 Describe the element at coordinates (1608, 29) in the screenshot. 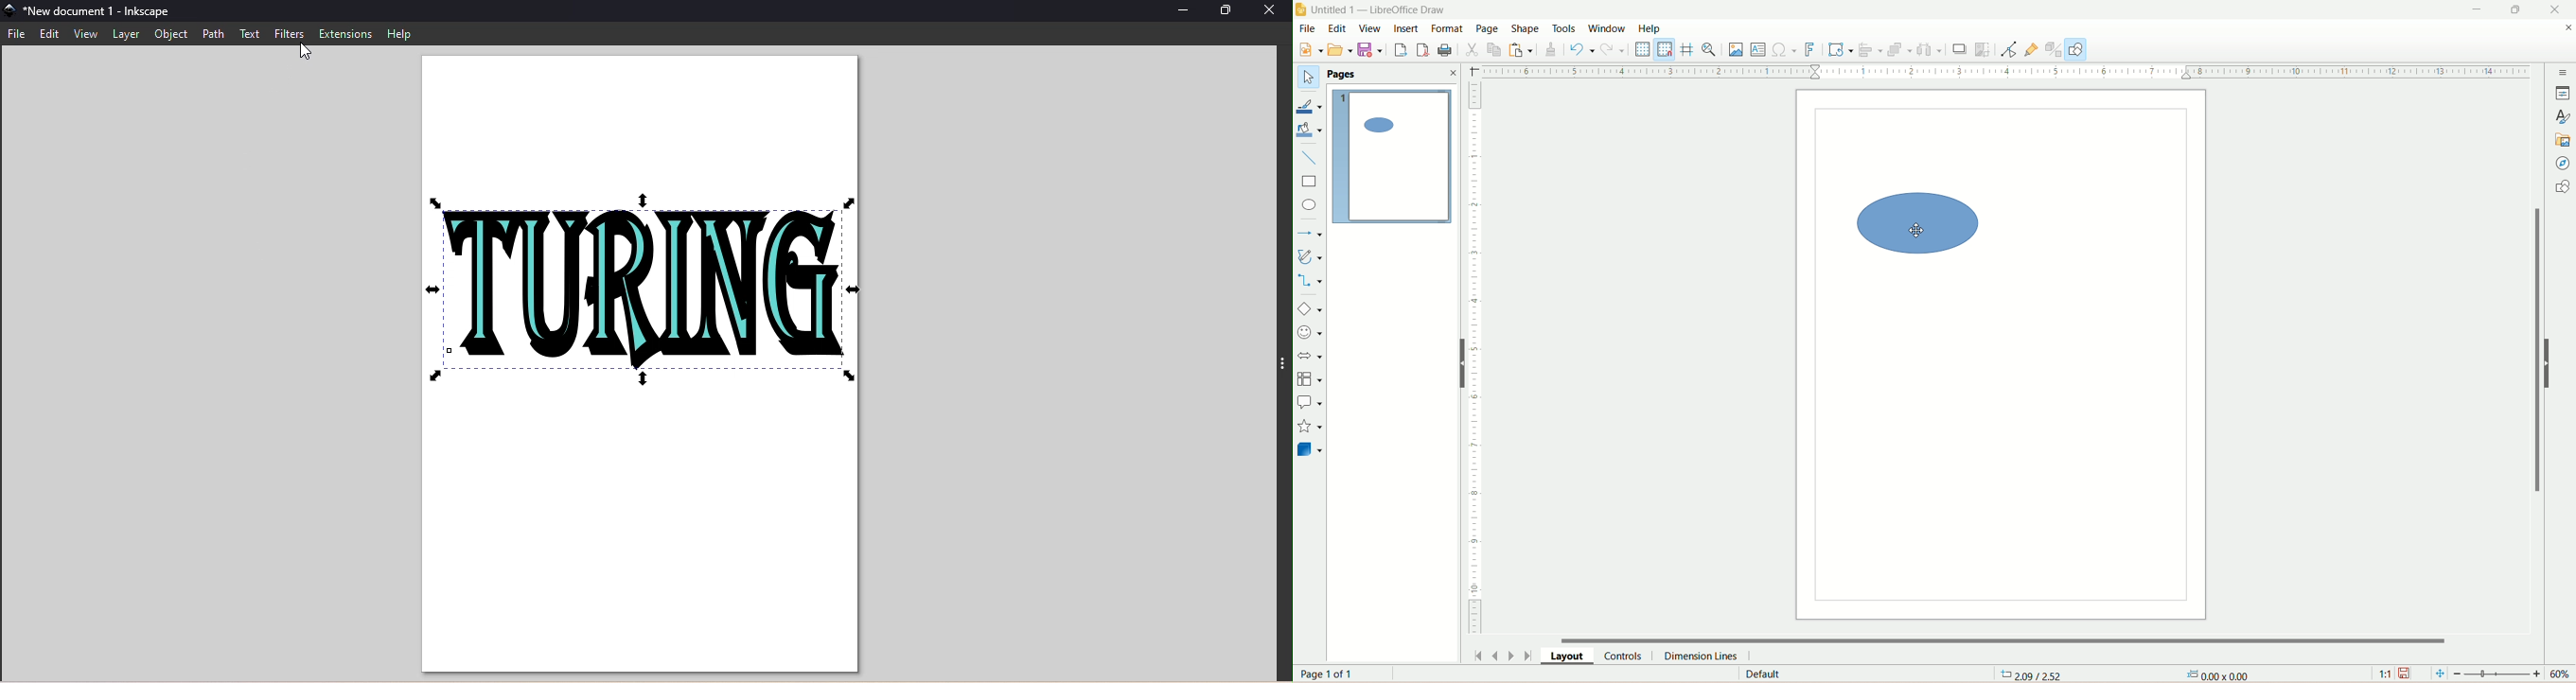

I see `window` at that location.